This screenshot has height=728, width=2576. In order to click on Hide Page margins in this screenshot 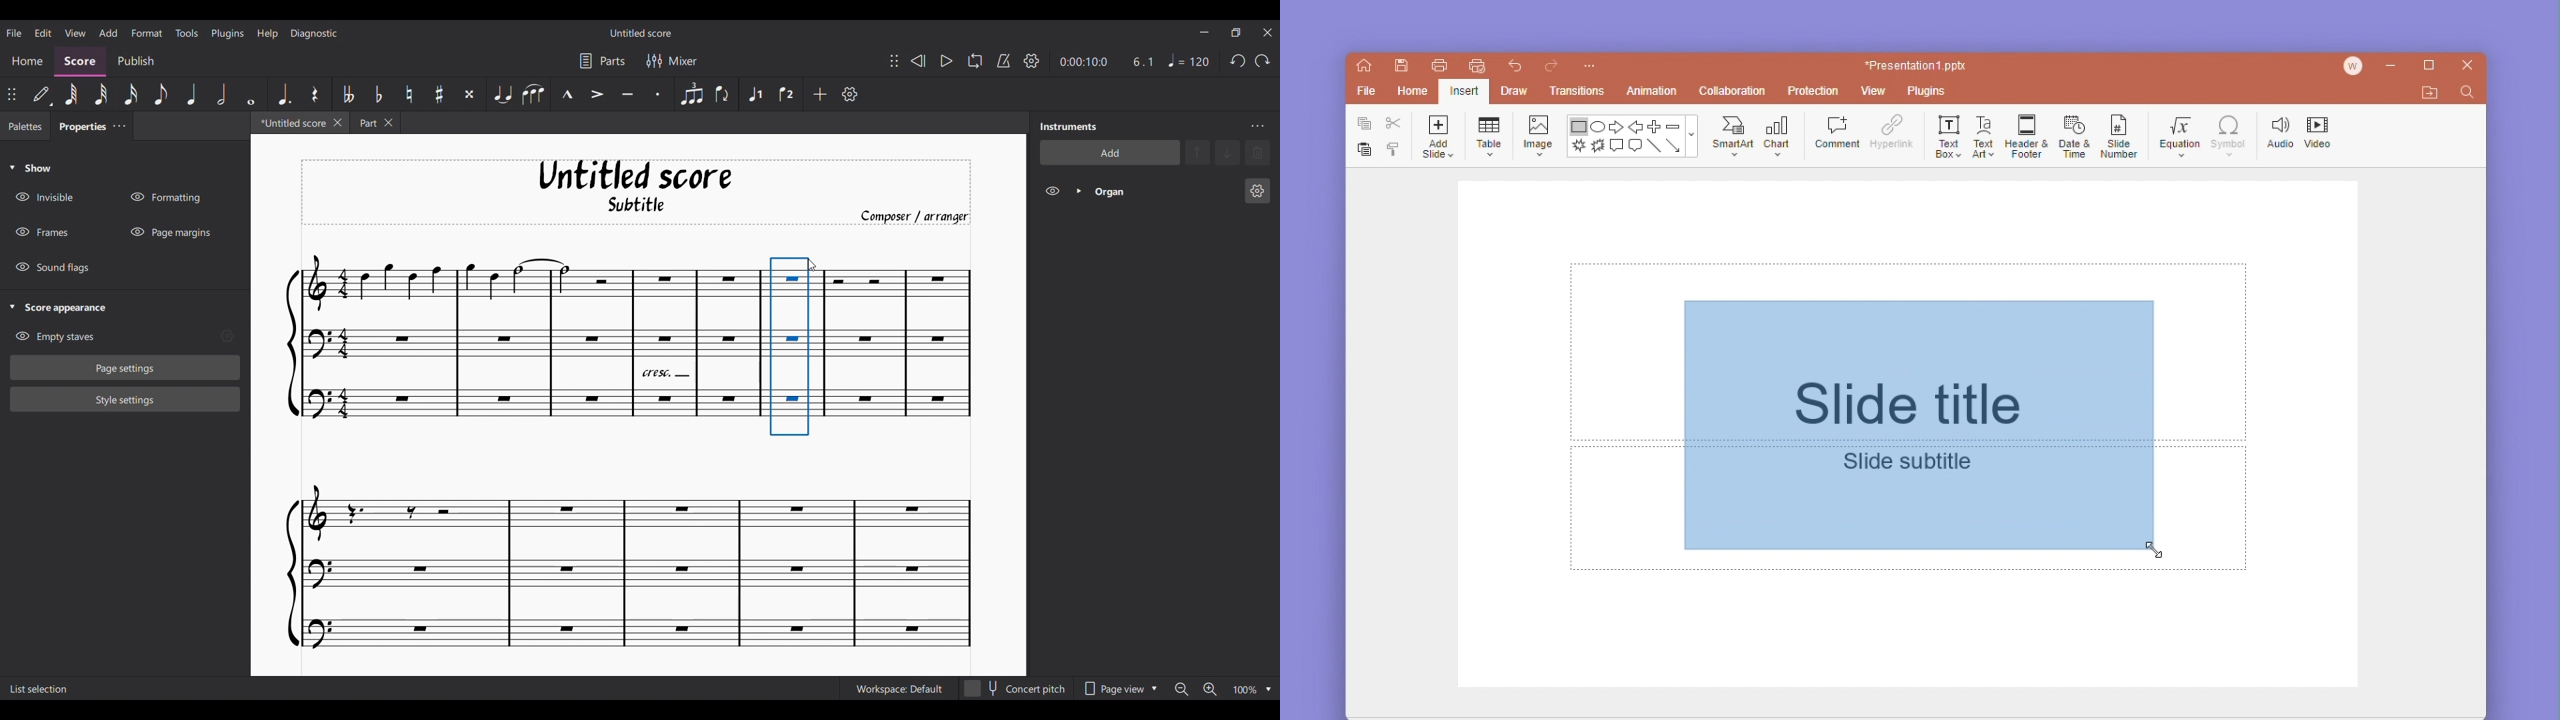, I will do `click(170, 232)`.